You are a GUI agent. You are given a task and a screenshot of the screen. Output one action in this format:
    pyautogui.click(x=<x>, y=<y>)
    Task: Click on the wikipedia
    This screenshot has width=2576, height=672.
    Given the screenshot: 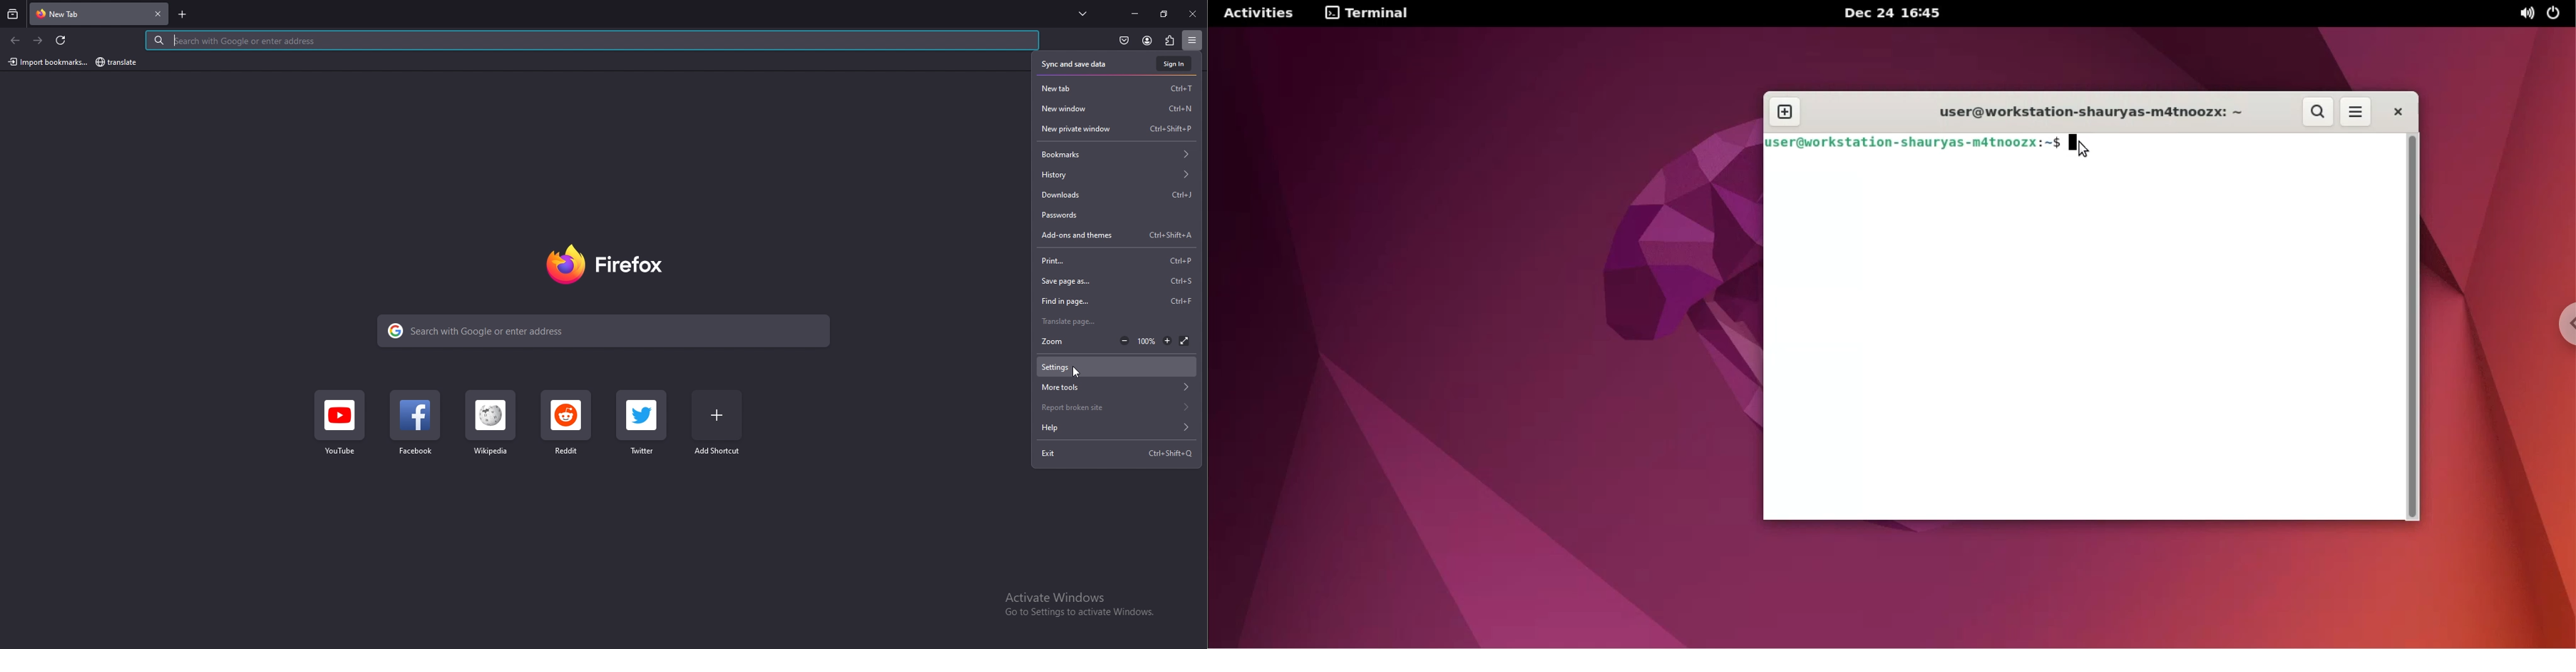 What is the action you would take?
    pyautogui.click(x=489, y=426)
    